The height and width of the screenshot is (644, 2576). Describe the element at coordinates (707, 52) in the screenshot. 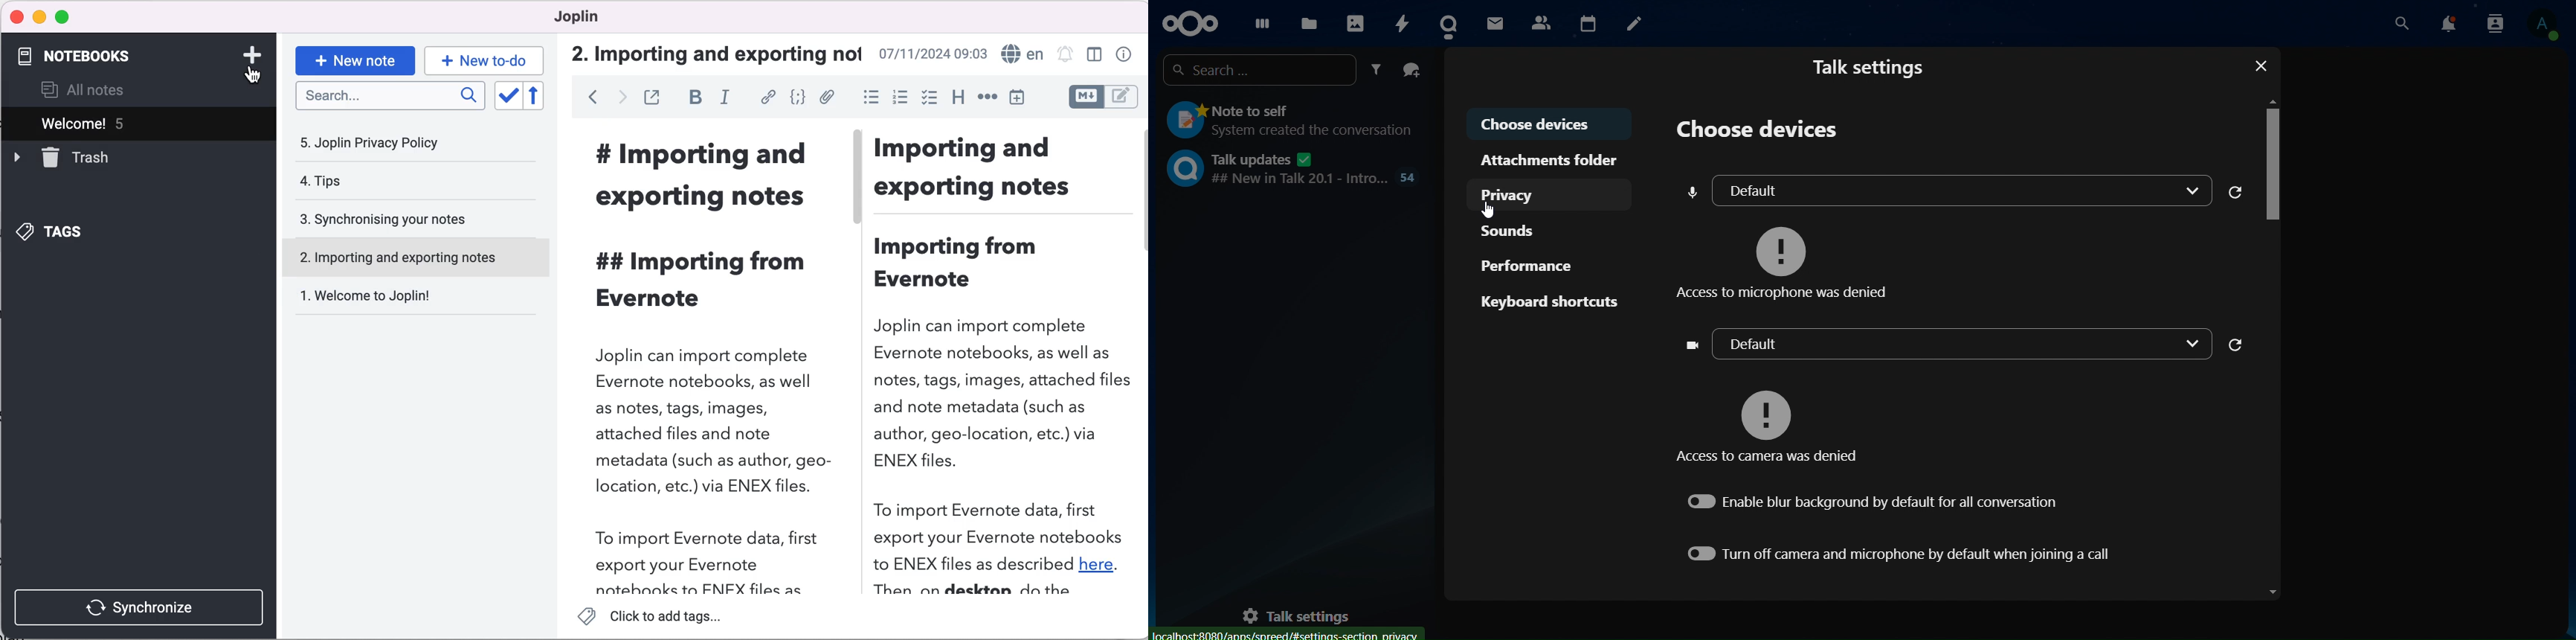

I see `importing and exporting note` at that location.